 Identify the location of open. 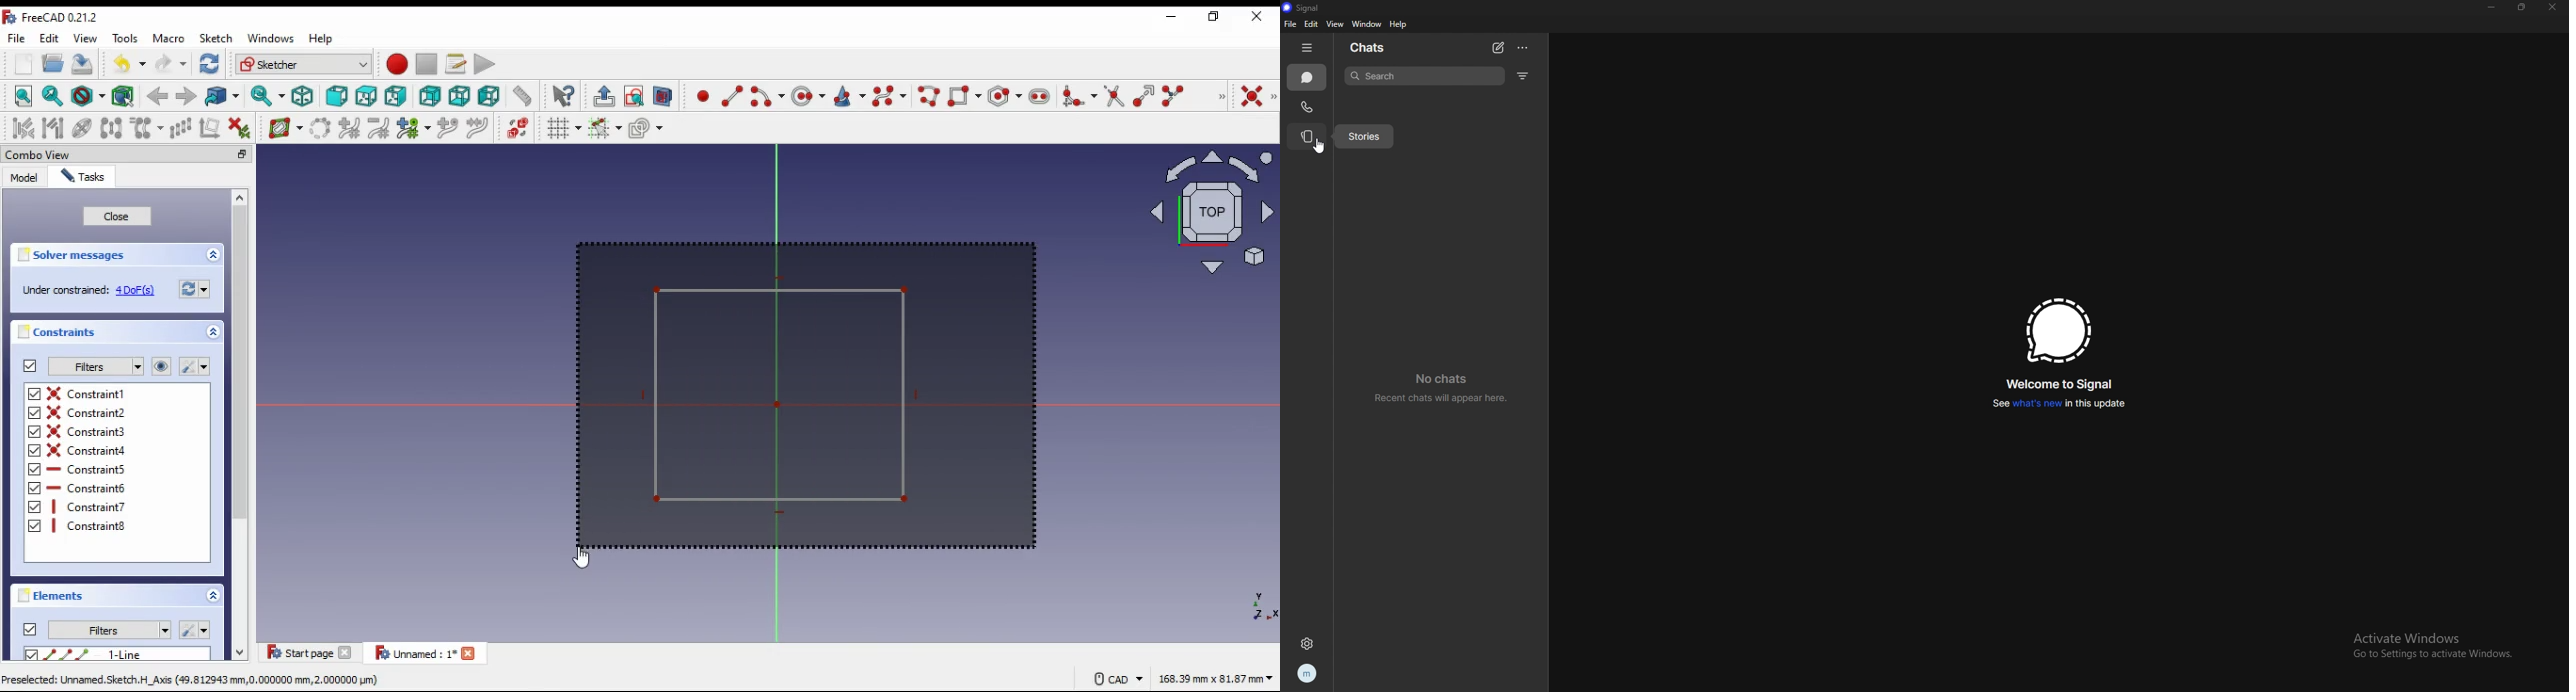
(53, 63).